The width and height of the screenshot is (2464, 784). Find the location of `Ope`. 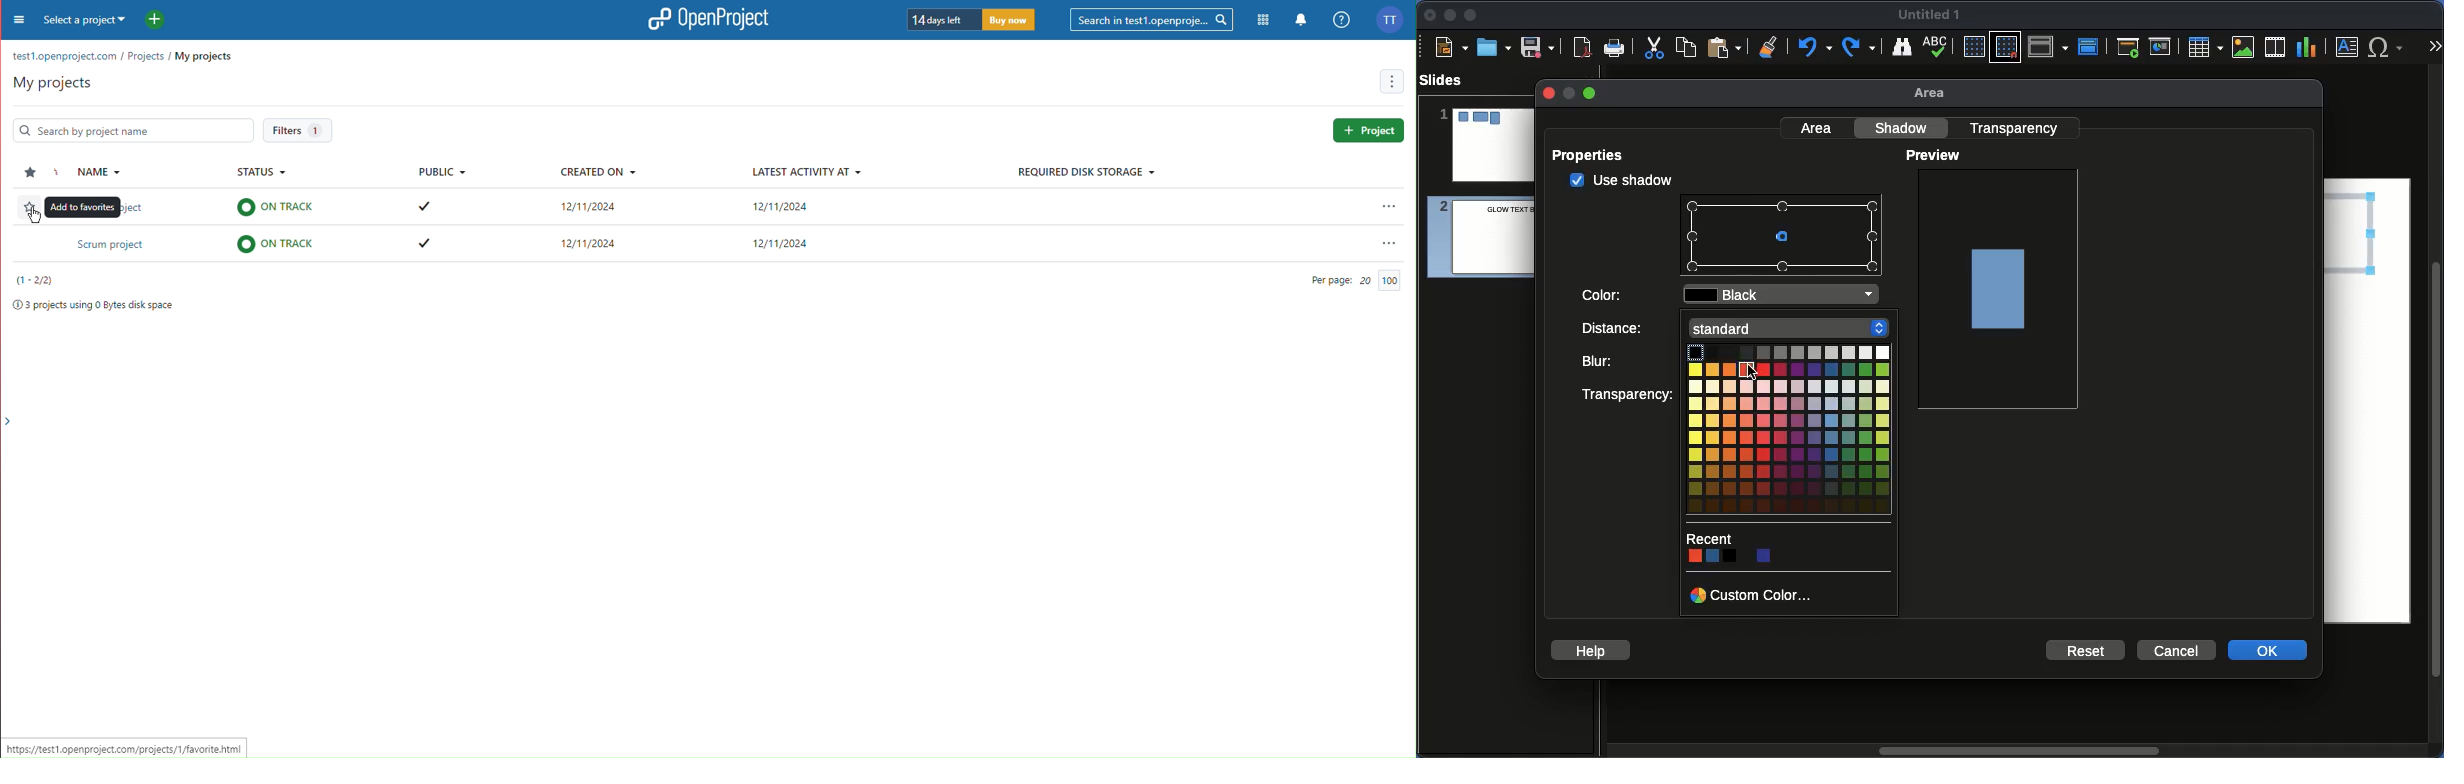

Ope is located at coordinates (1494, 46).